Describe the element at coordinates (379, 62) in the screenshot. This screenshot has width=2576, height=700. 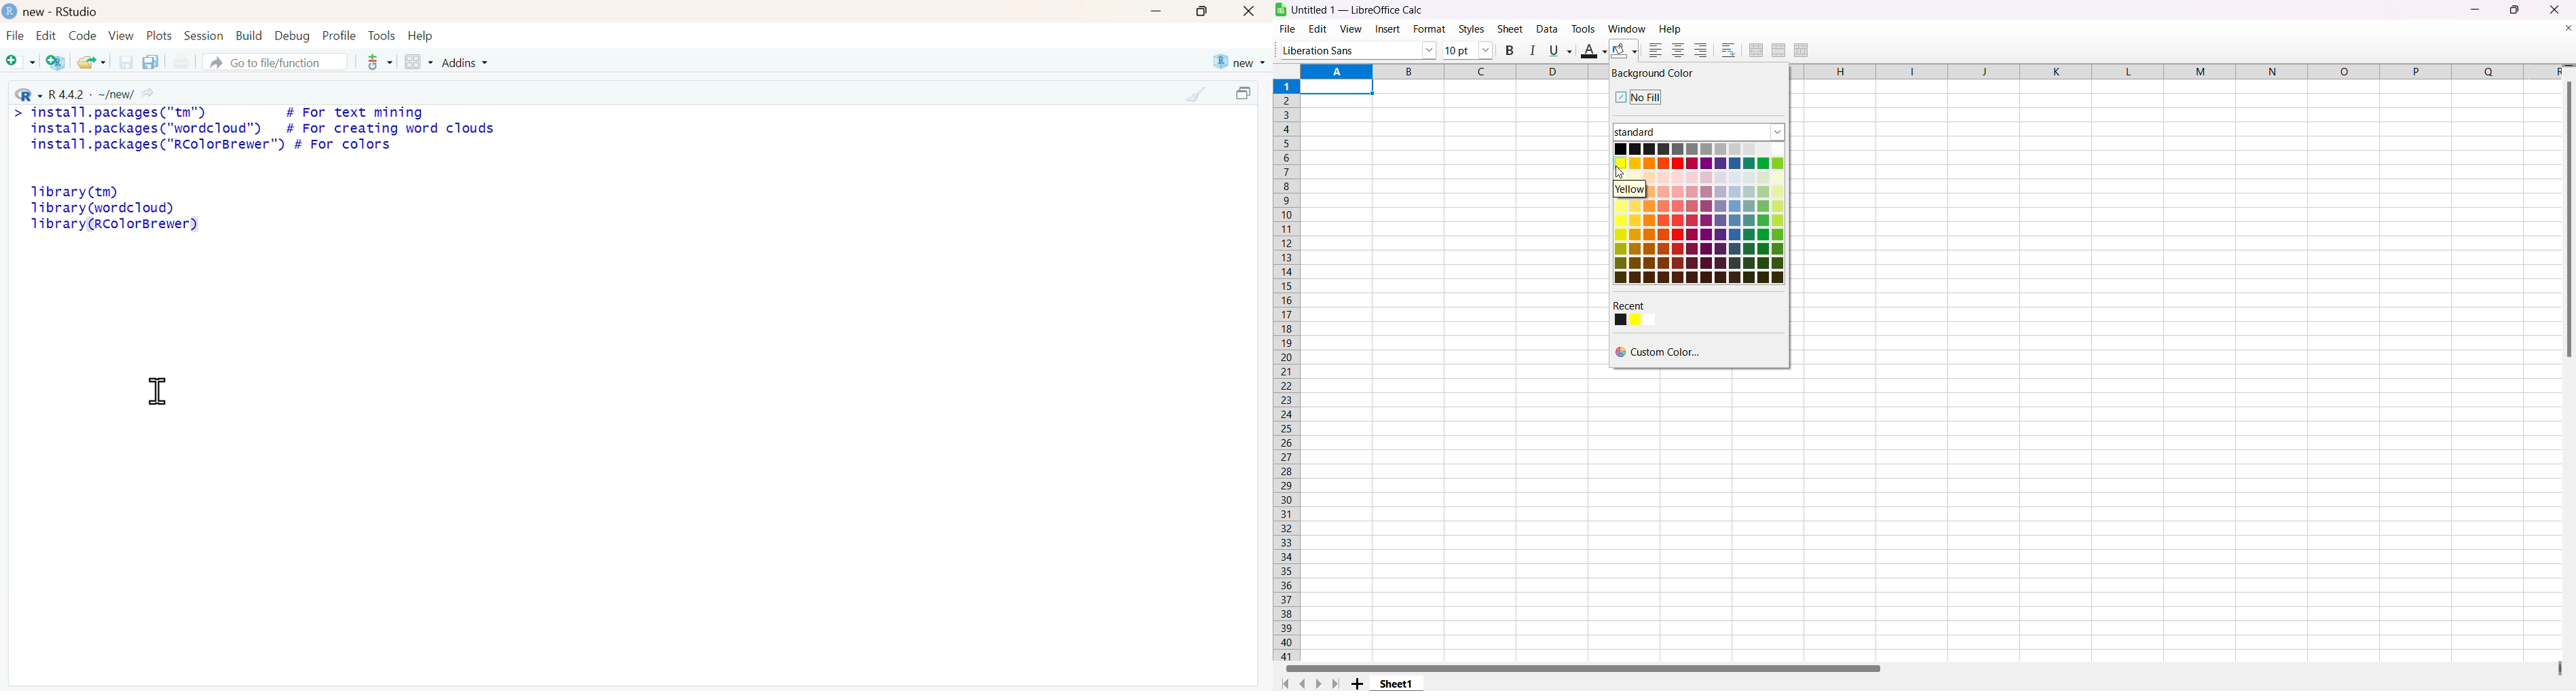
I see `more options` at that location.